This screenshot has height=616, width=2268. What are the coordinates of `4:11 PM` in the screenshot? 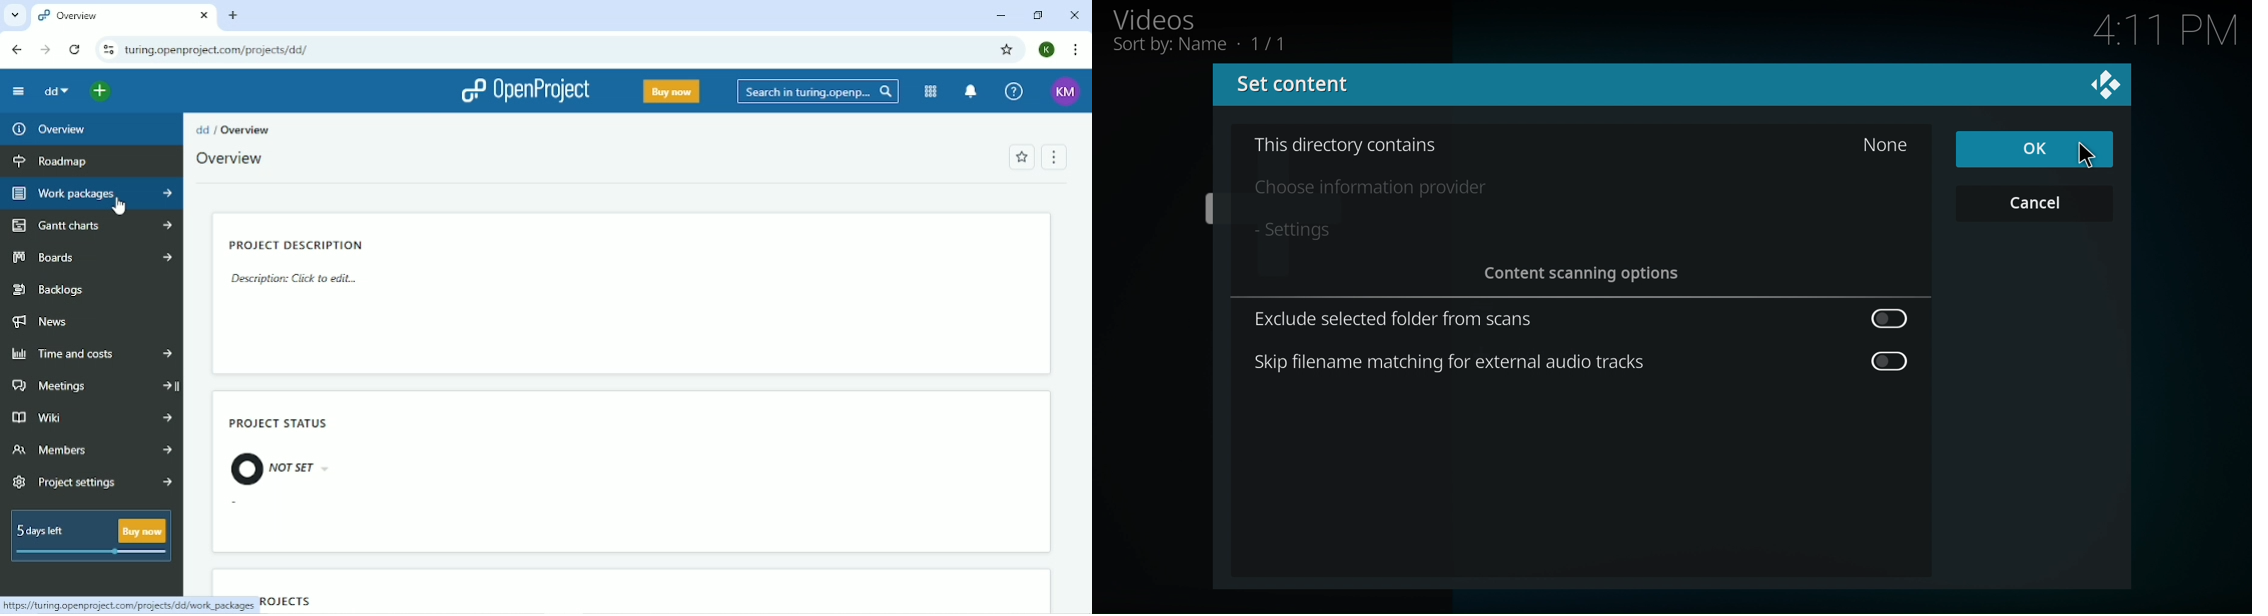 It's located at (2157, 31).